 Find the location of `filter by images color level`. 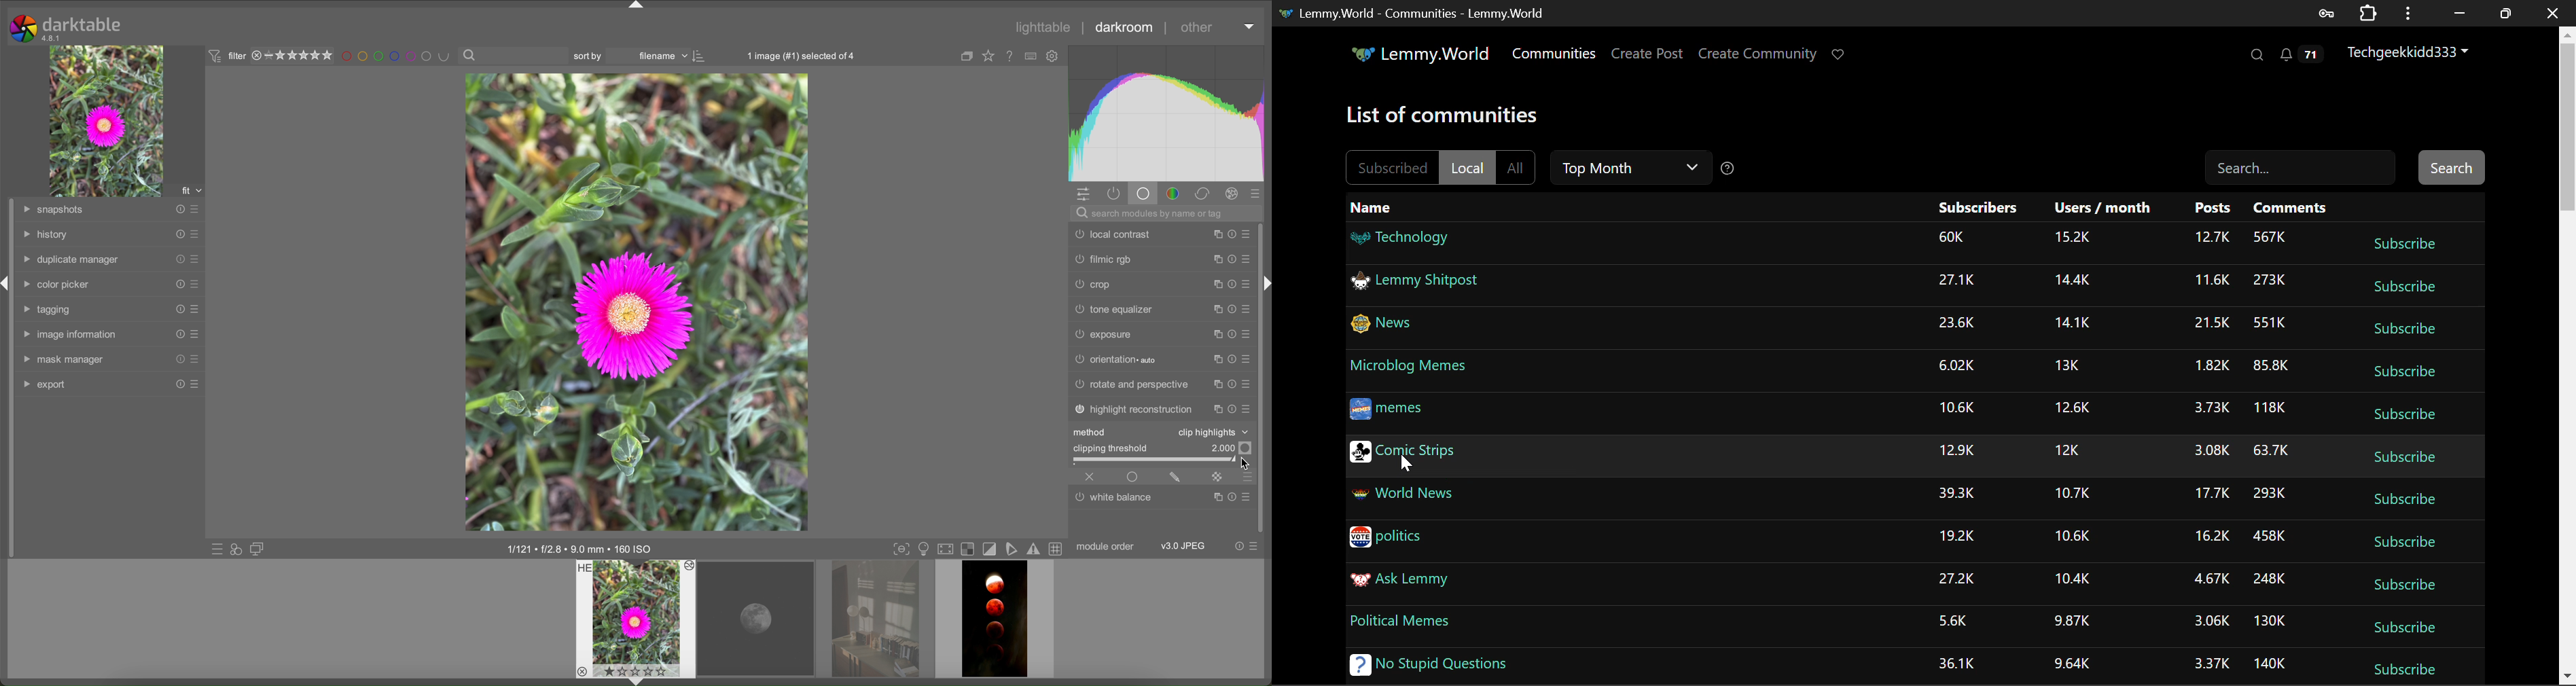

filter by images color level is located at coordinates (397, 57).